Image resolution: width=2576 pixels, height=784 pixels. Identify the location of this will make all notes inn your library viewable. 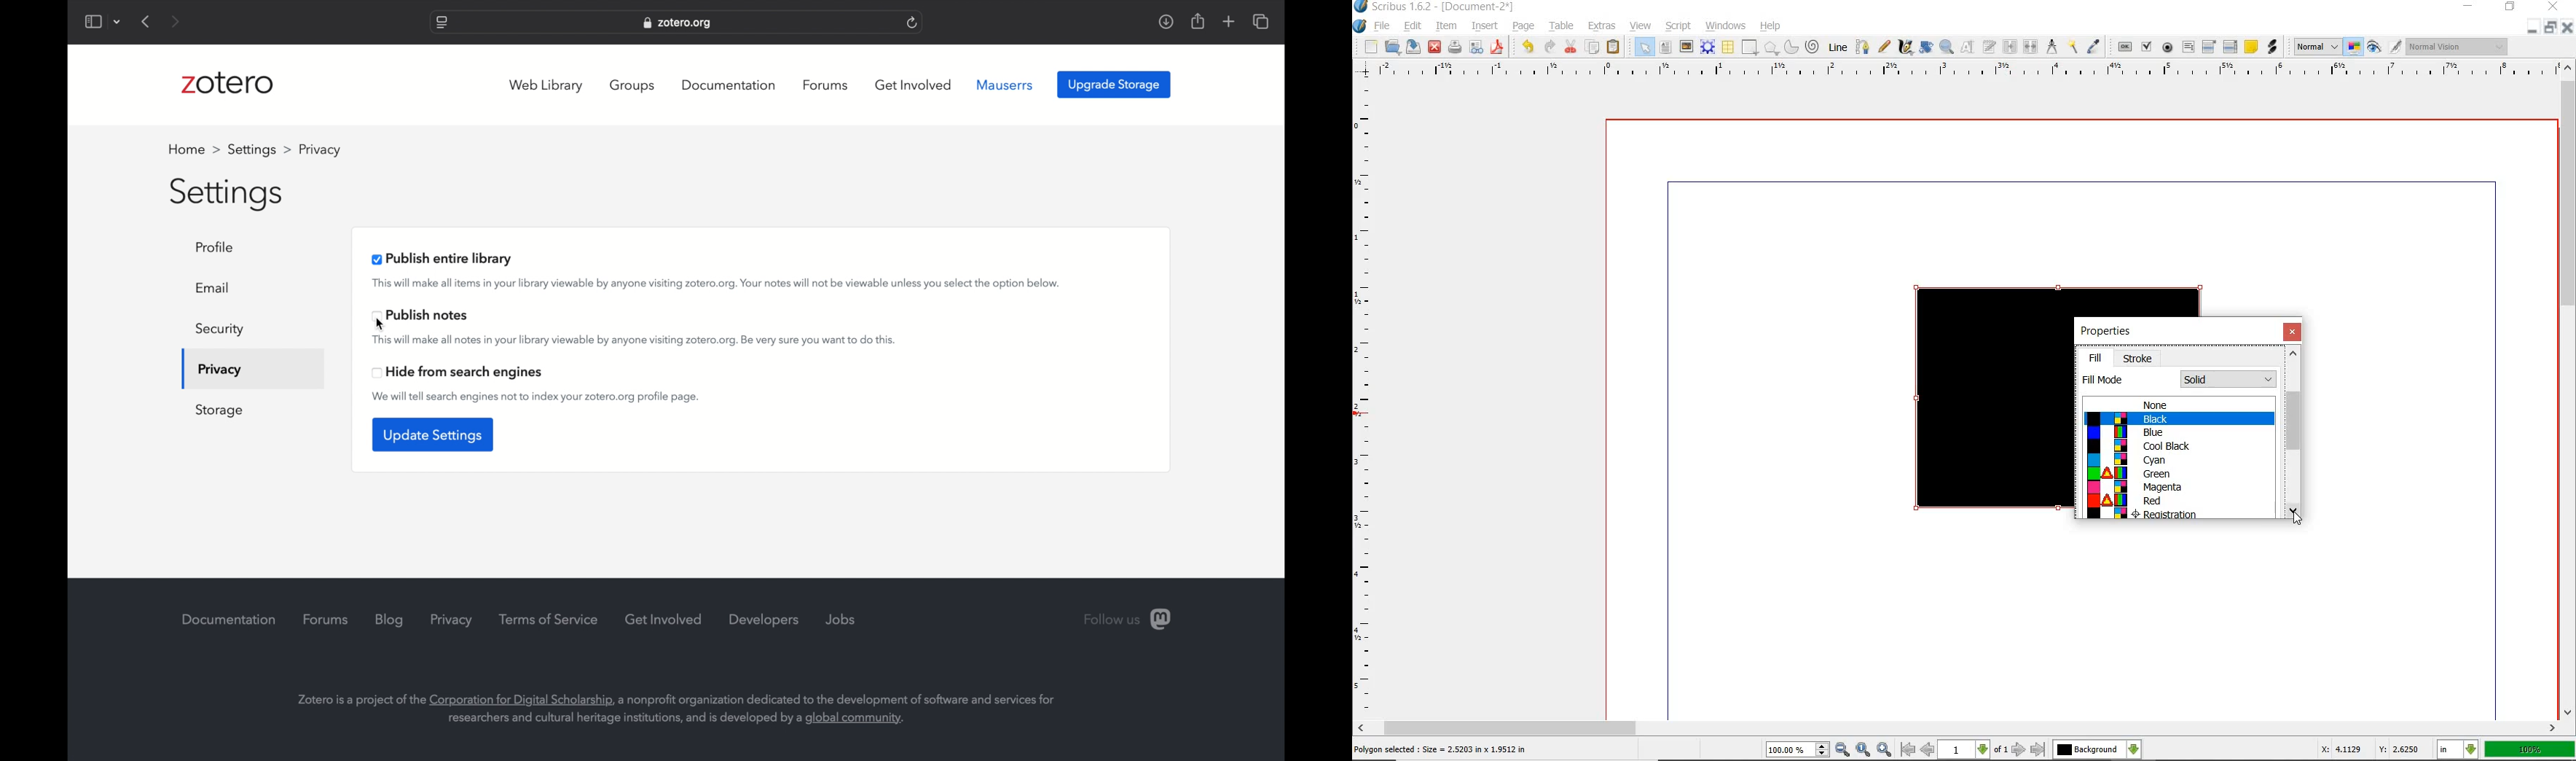
(632, 341).